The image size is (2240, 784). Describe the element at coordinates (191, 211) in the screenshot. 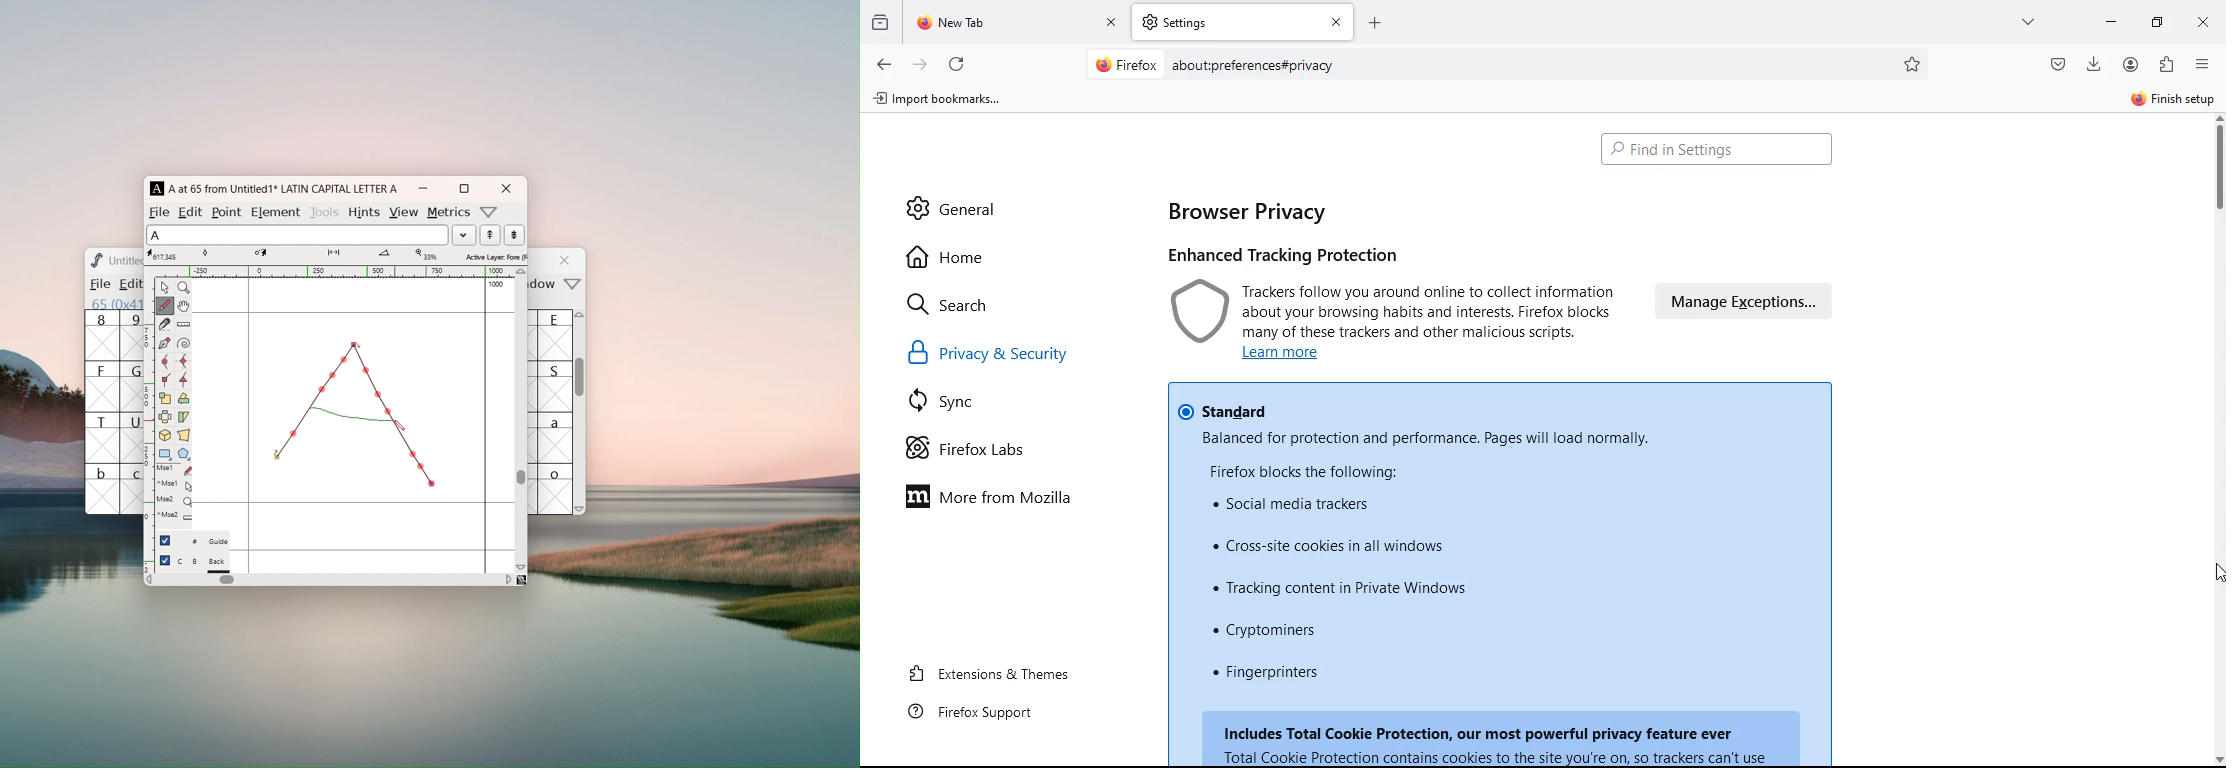

I see `edit` at that location.